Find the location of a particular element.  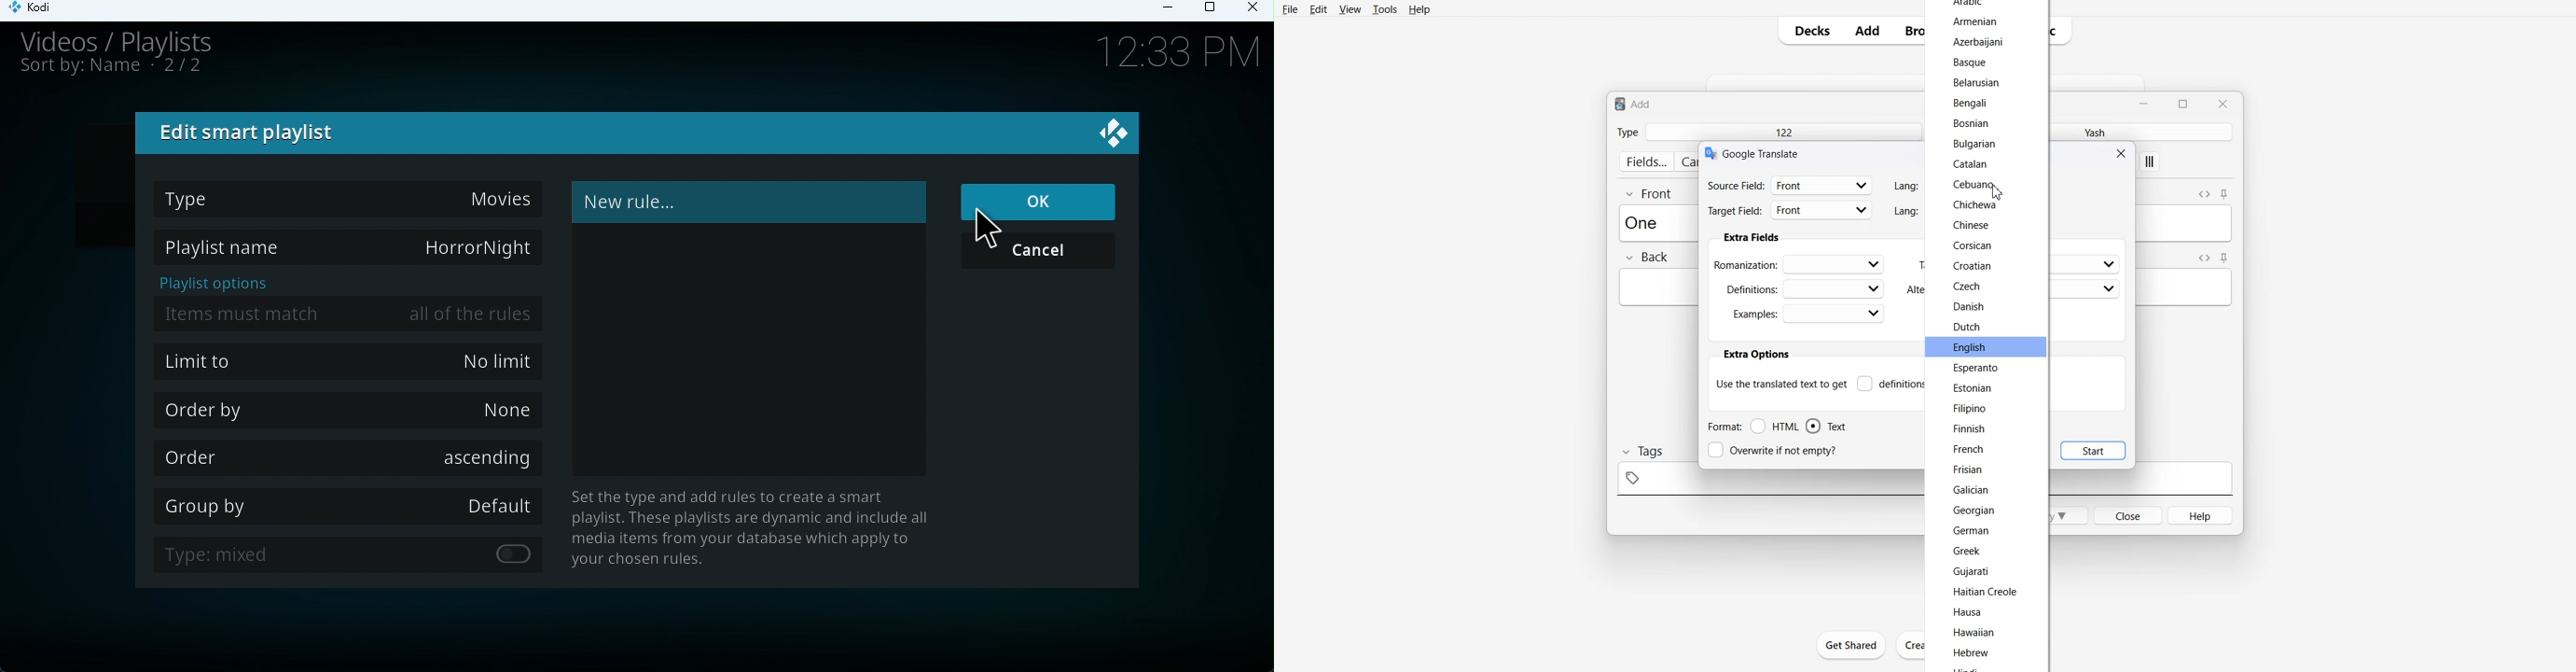

Corsican is located at coordinates (1972, 245).